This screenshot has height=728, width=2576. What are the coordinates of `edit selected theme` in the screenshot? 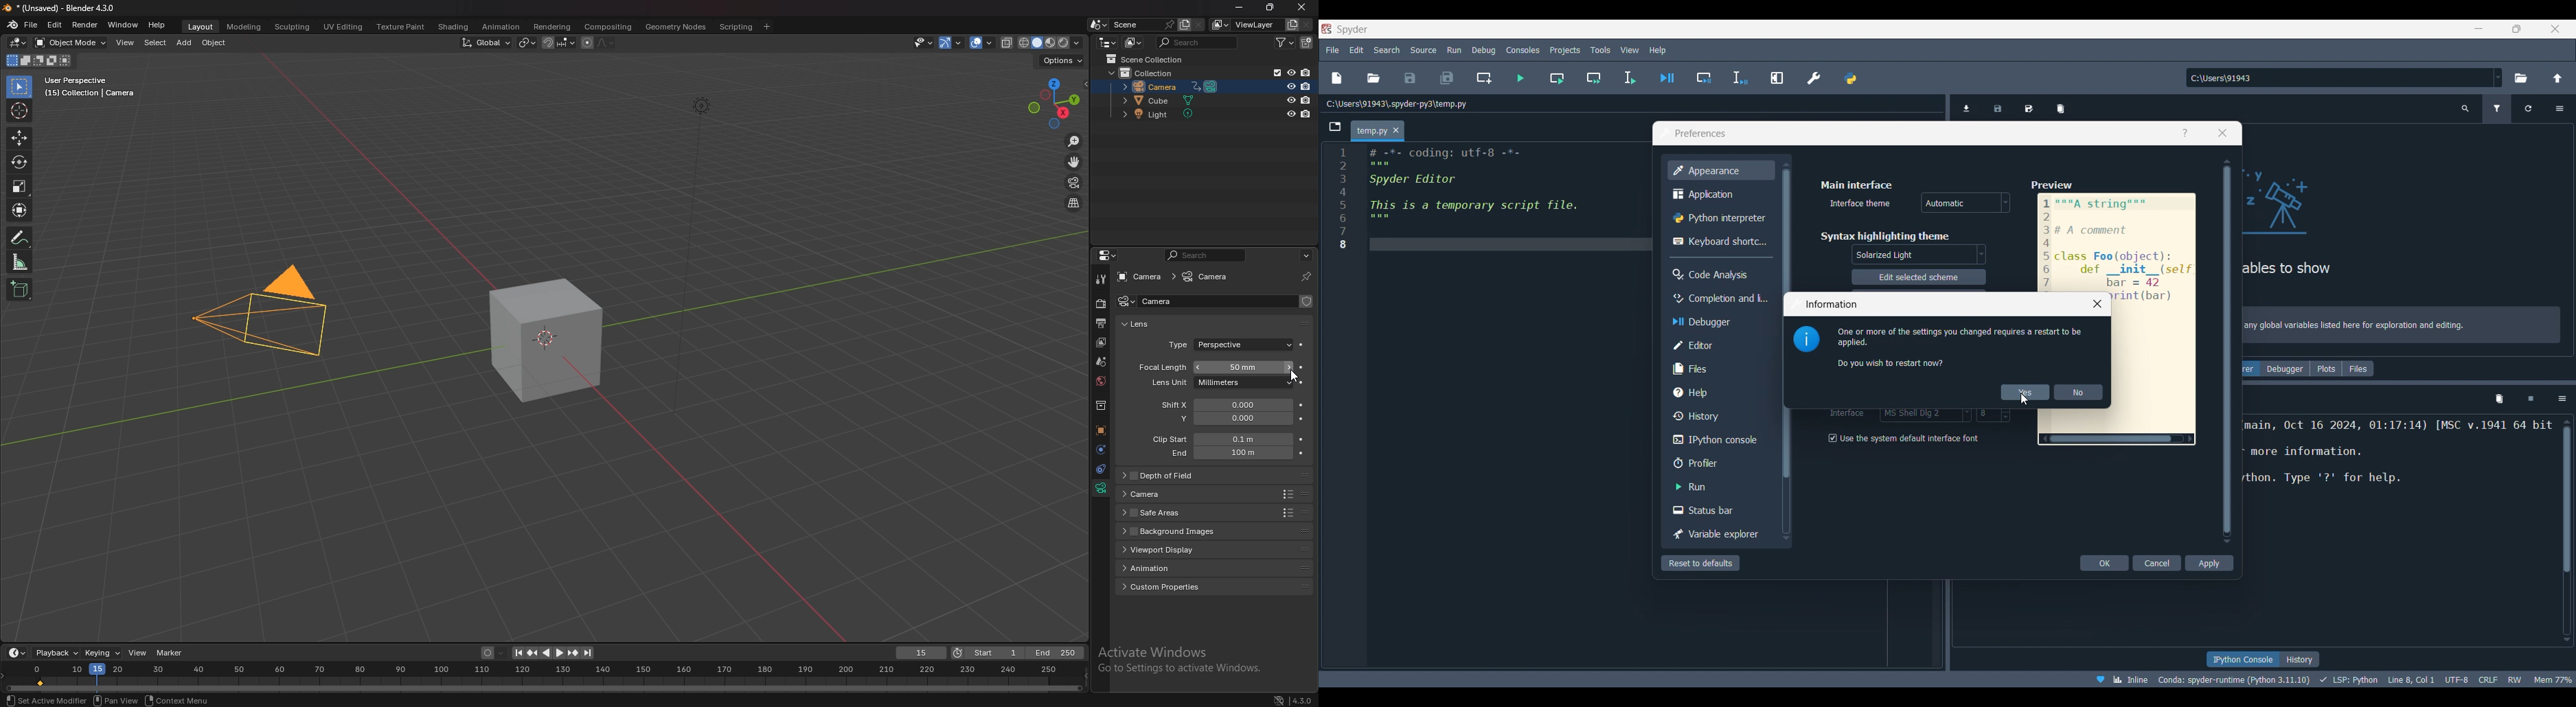 It's located at (1919, 278).